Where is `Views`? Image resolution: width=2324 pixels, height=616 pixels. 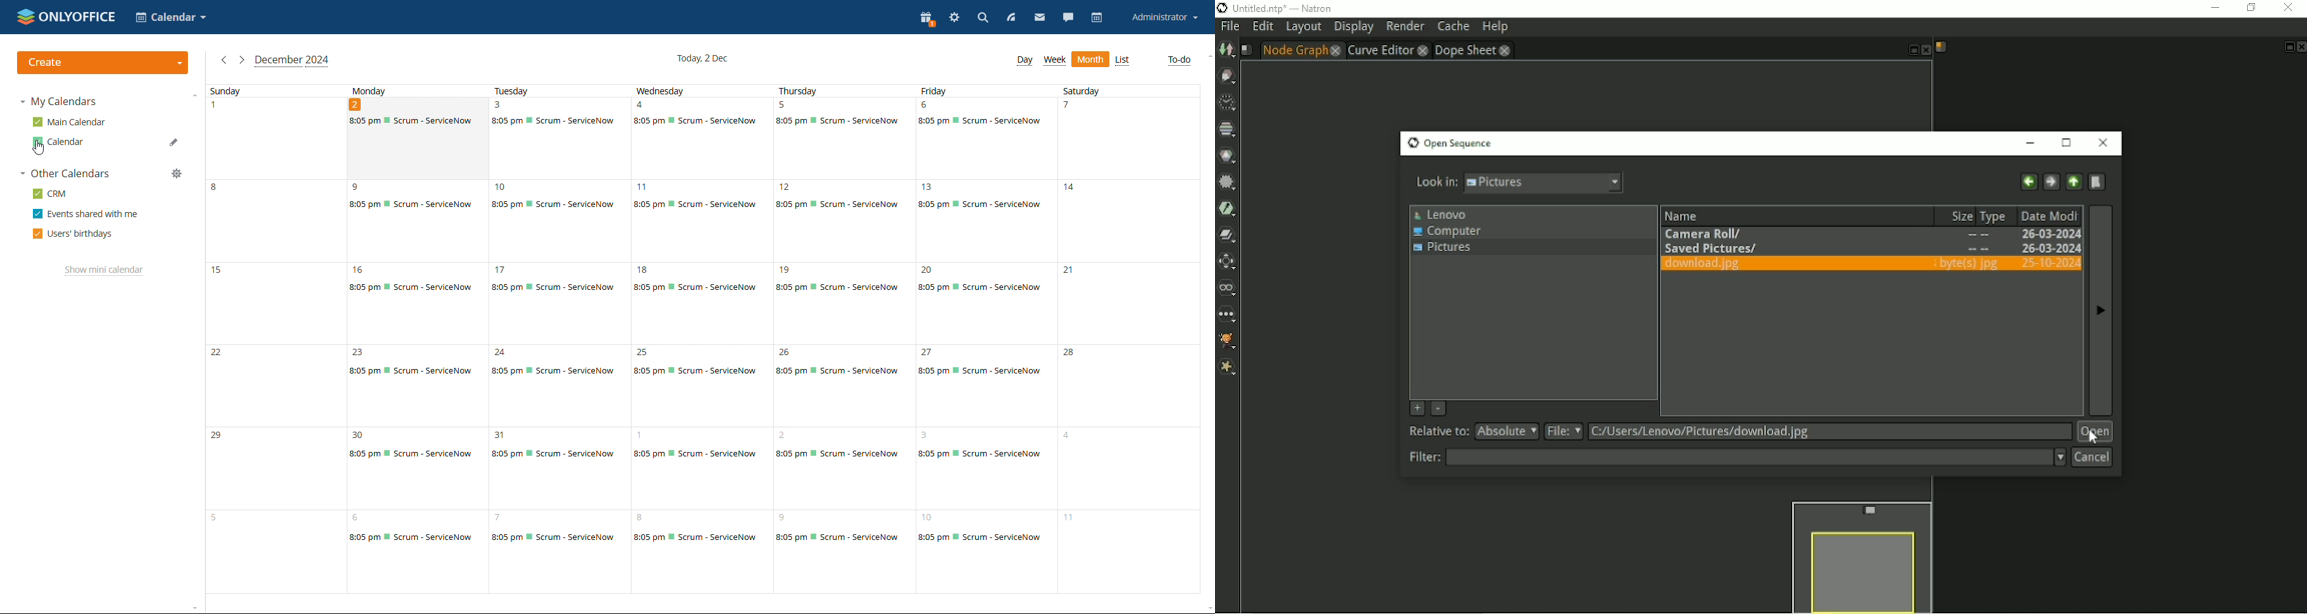
Views is located at coordinates (1228, 288).